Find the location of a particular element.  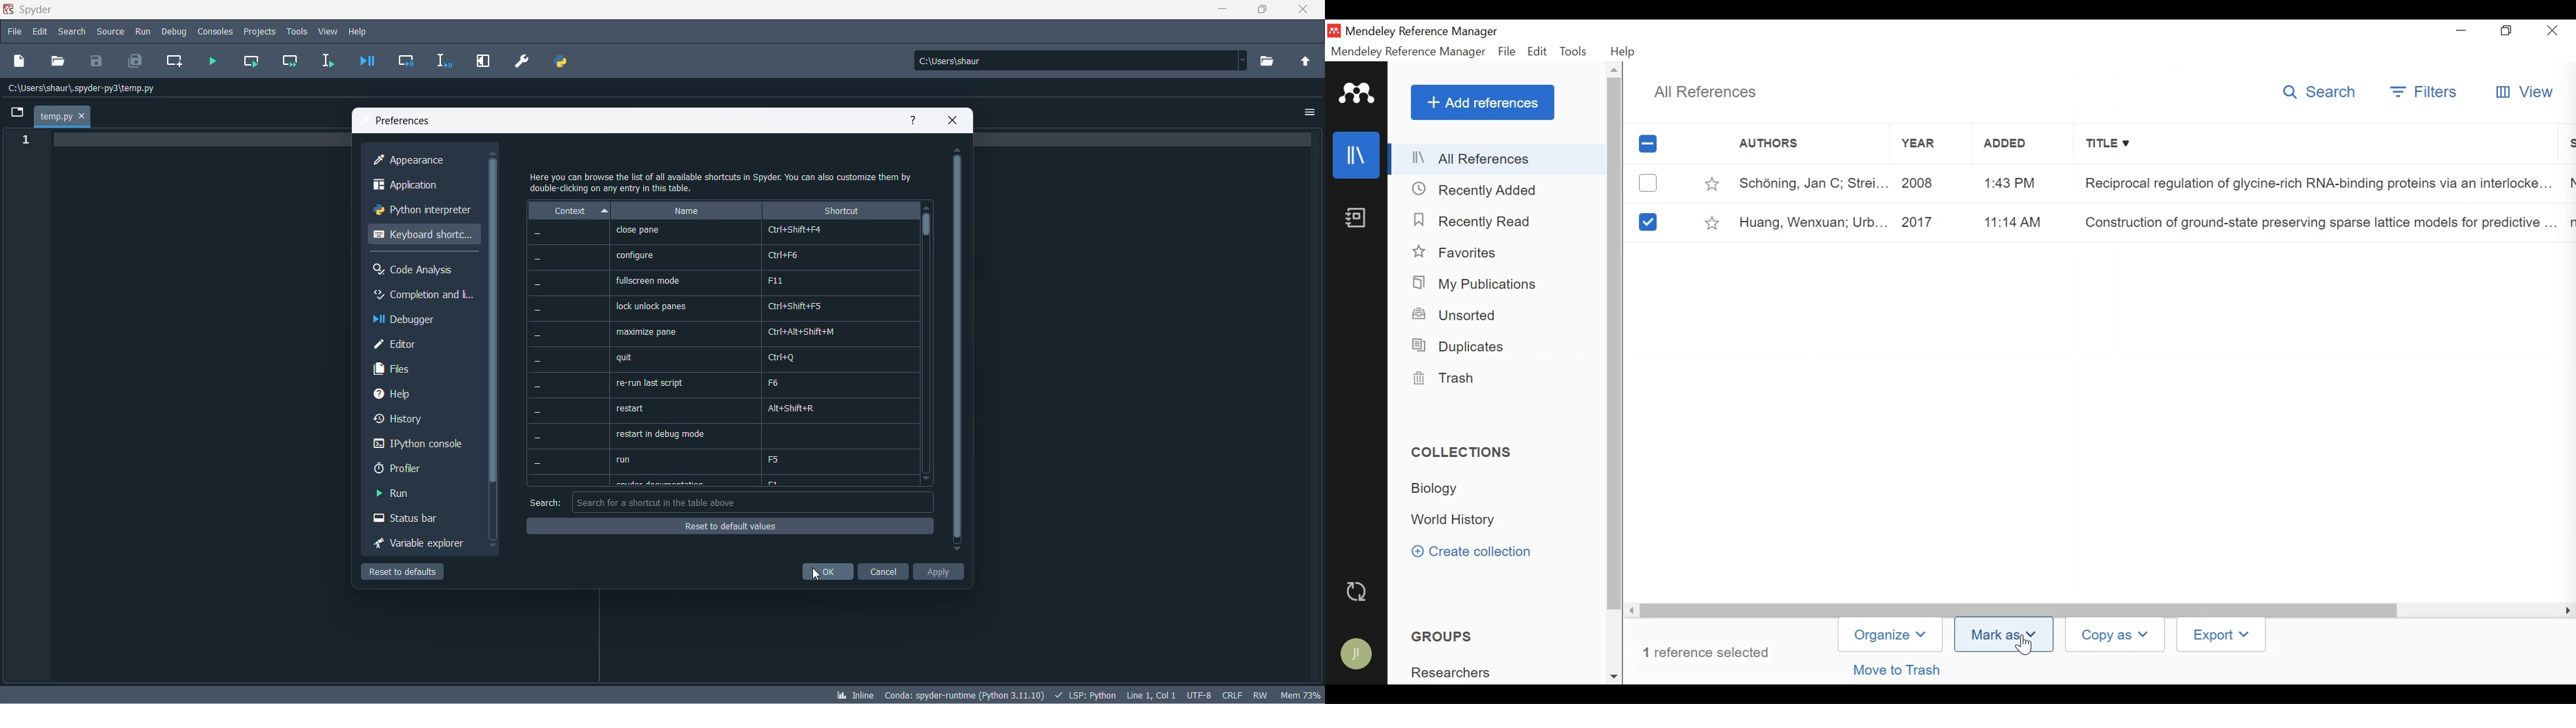

debug is located at coordinates (177, 32).